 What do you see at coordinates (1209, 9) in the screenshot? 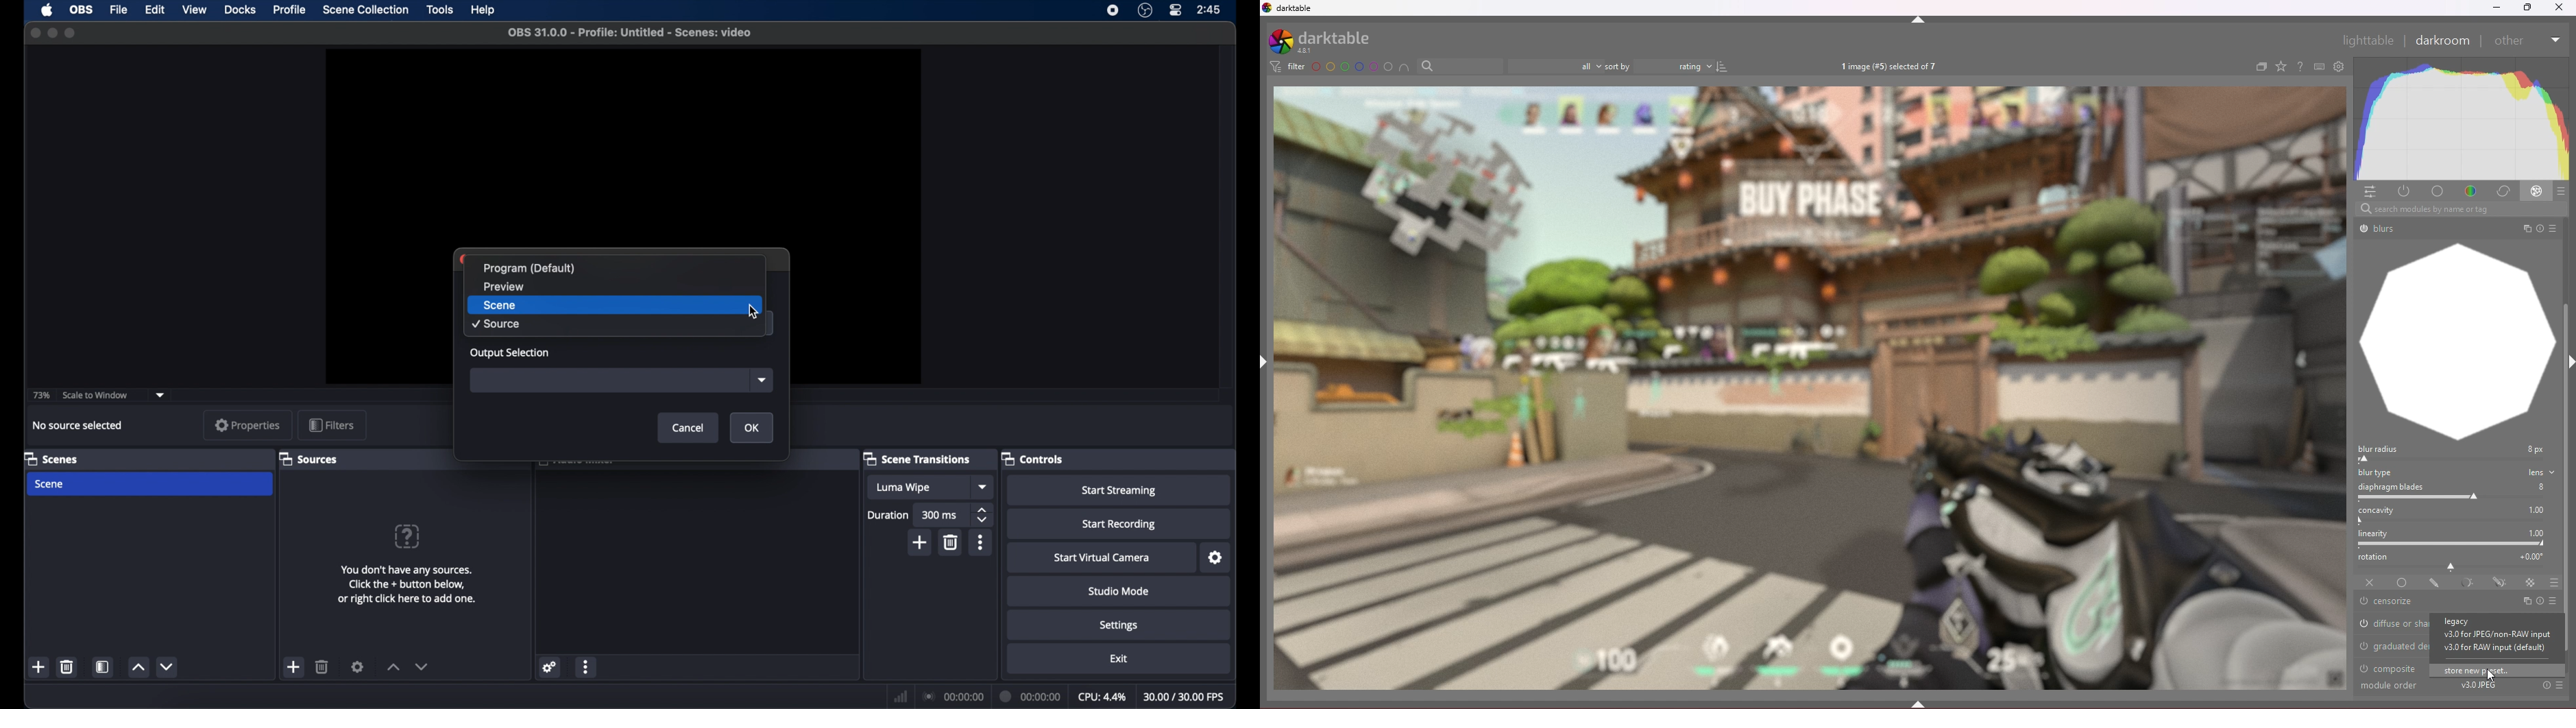
I see `time` at bounding box center [1209, 9].